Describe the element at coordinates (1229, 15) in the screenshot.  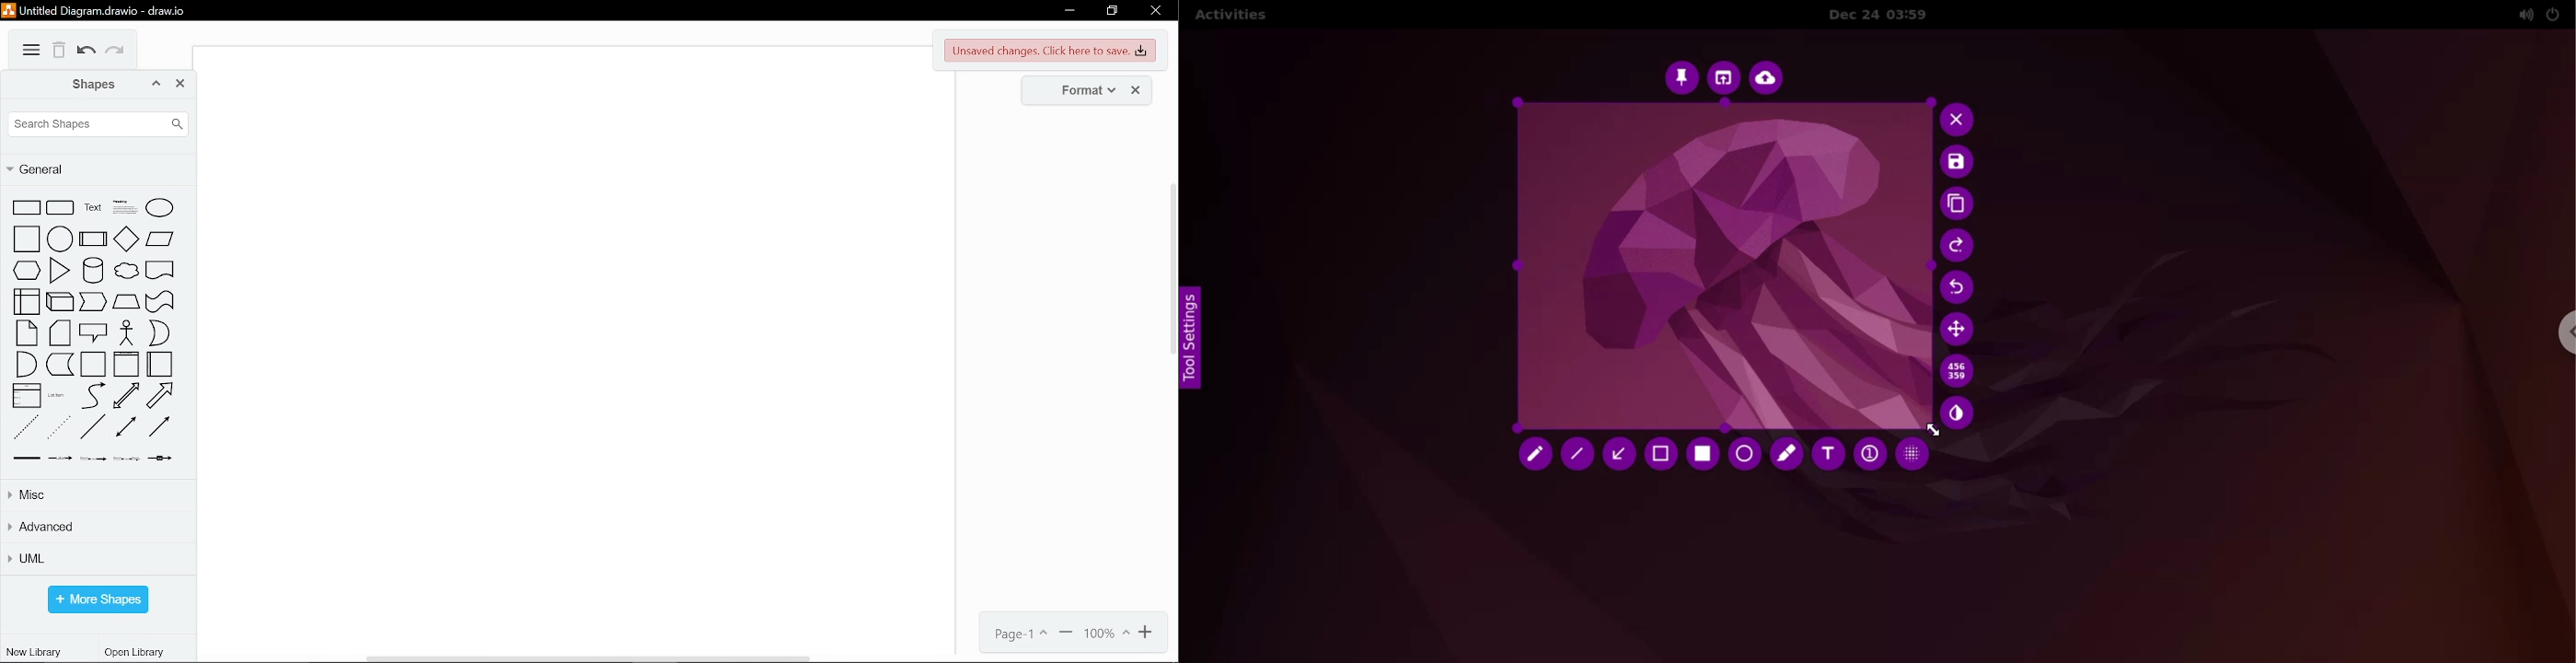
I see `Activities` at that location.